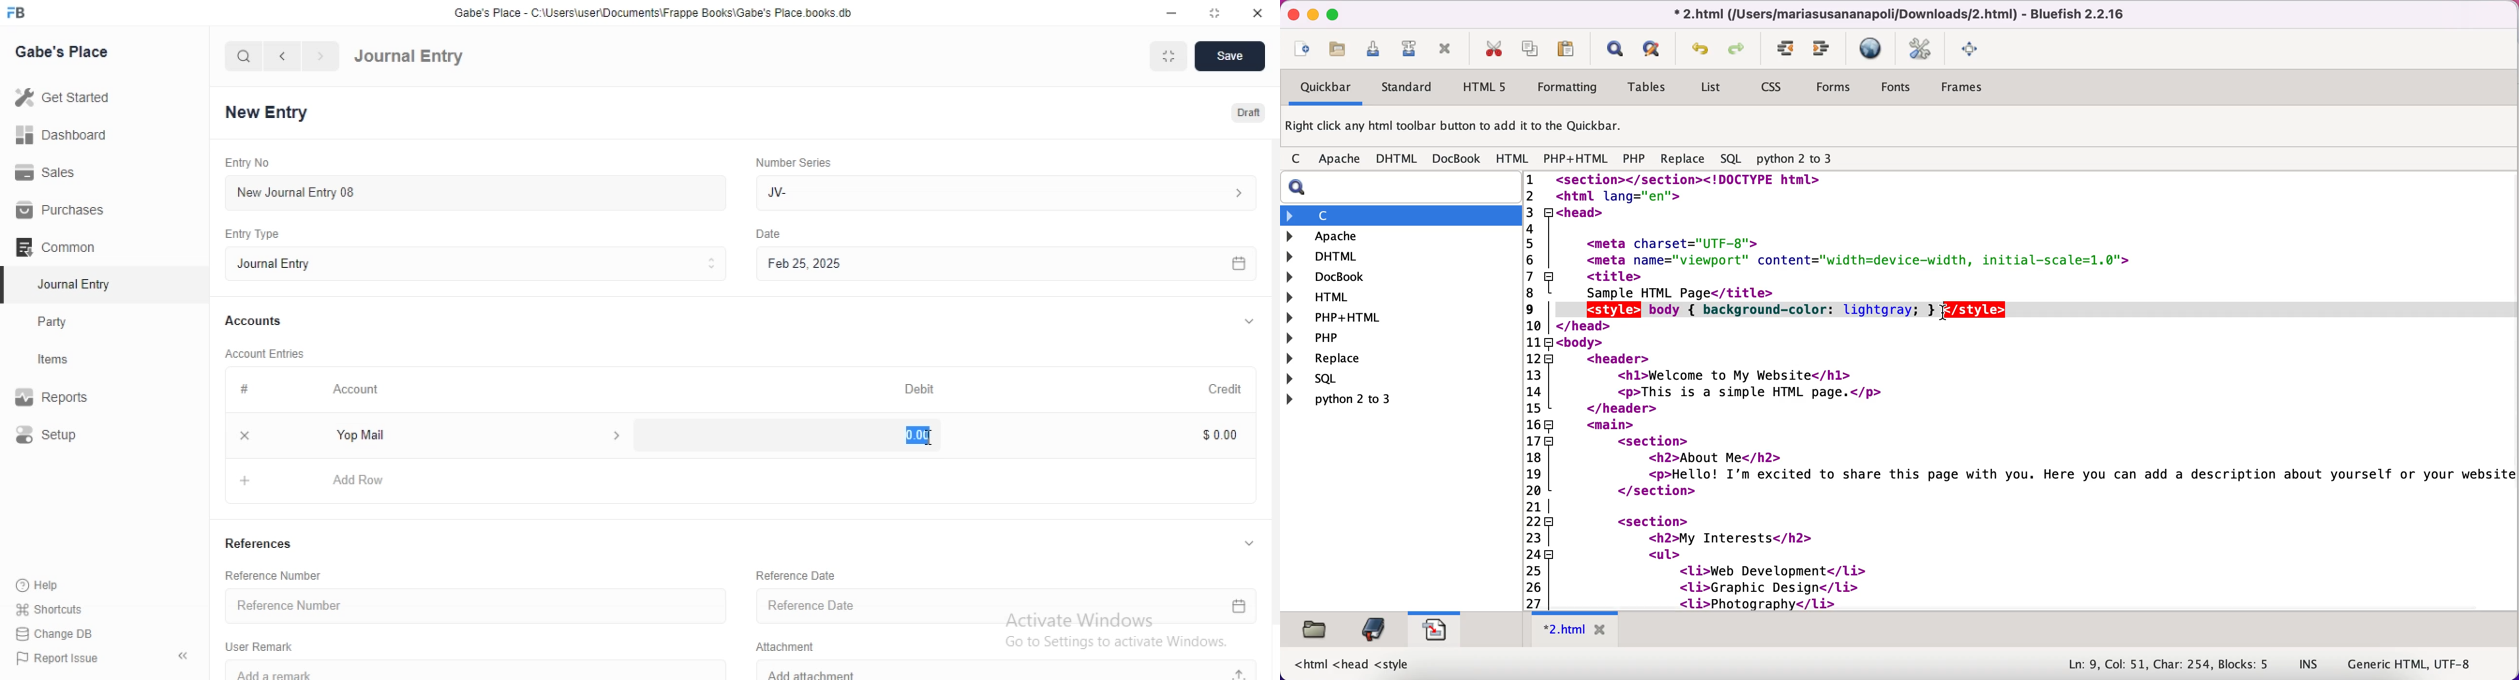 This screenshot has width=2520, height=700. What do you see at coordinates (8, 286) in the screenshot?
I see `selected` at bounding box center [8, 286].